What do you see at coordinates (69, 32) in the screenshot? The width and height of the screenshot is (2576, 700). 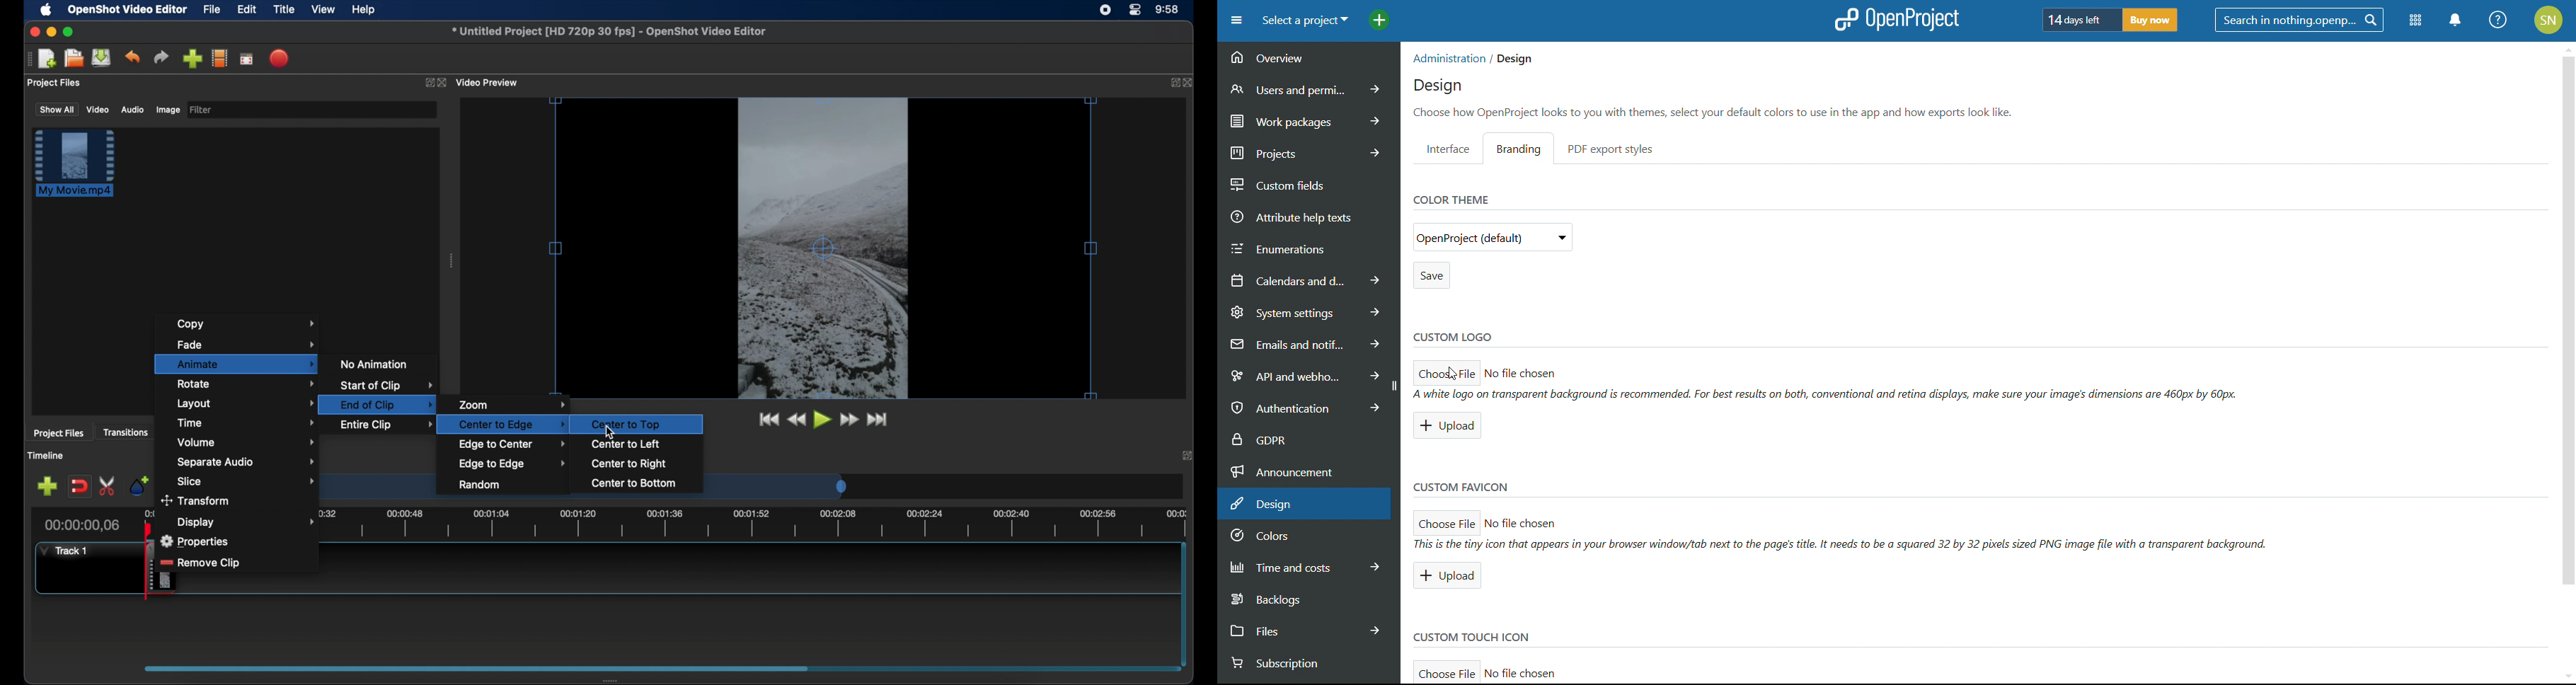 I see `maximize` at bounding box center [69, 32].